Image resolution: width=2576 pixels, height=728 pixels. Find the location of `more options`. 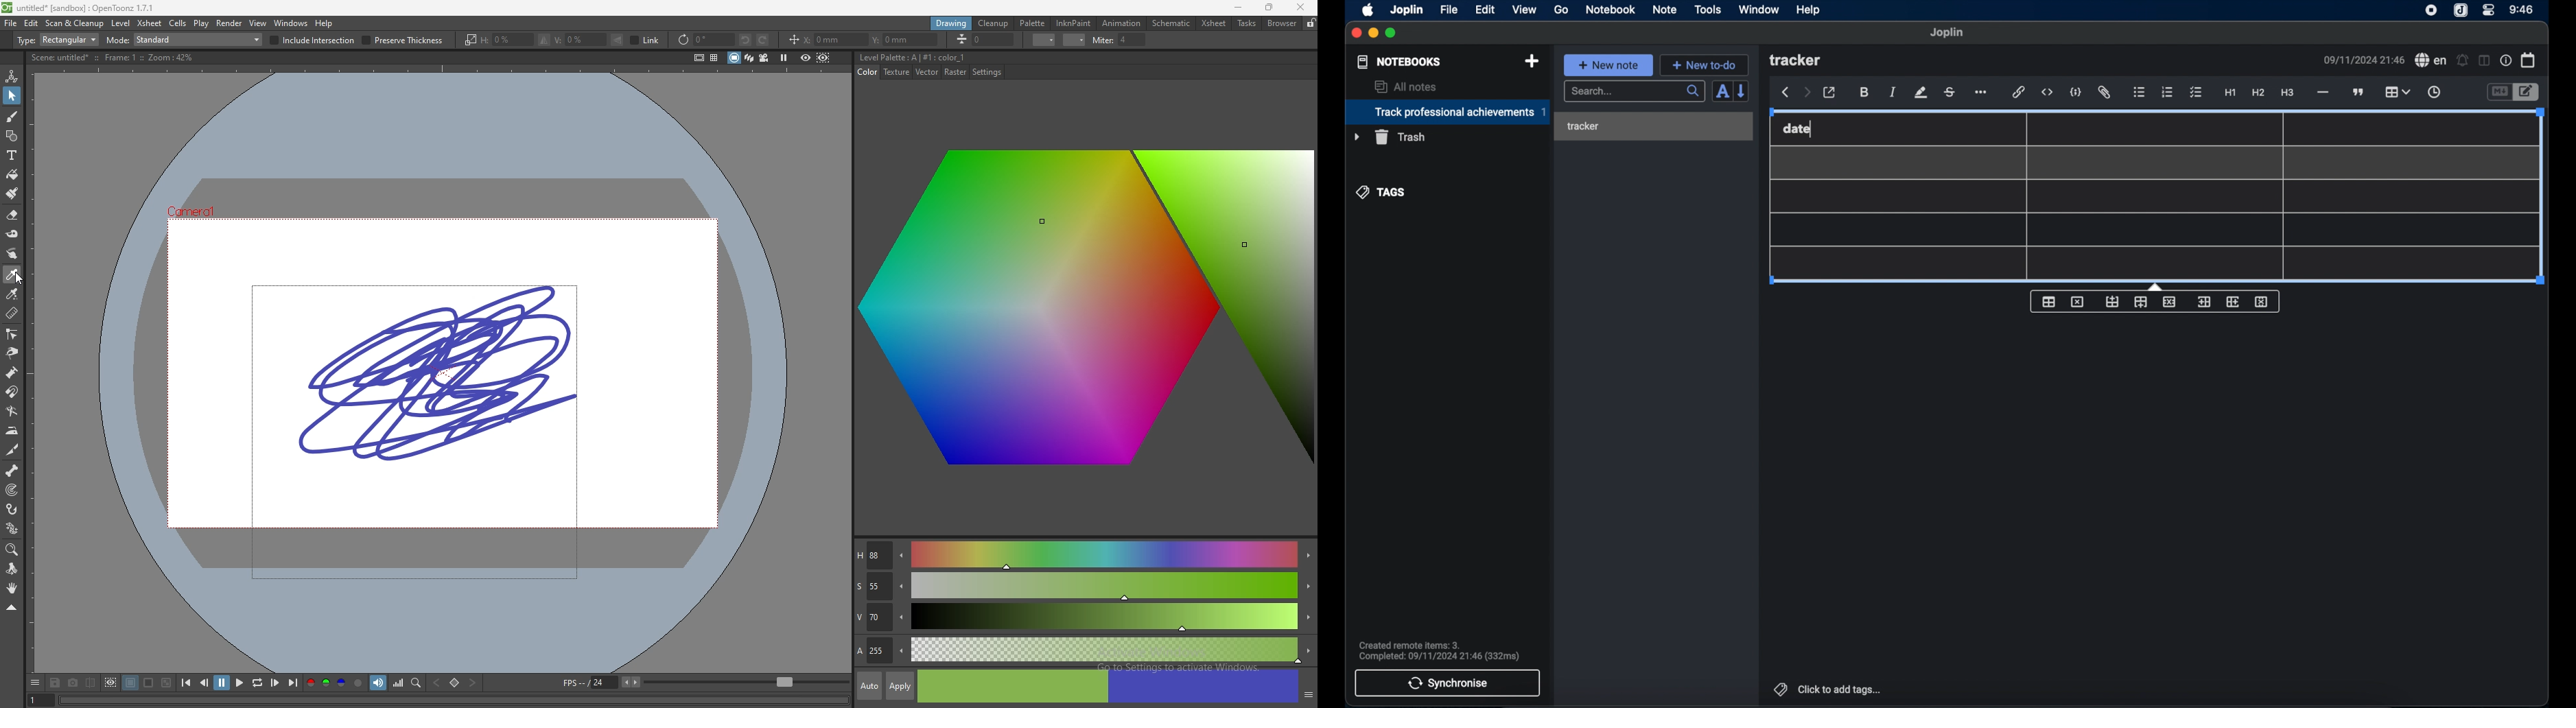

more options is located at coordinates (1982, 92).